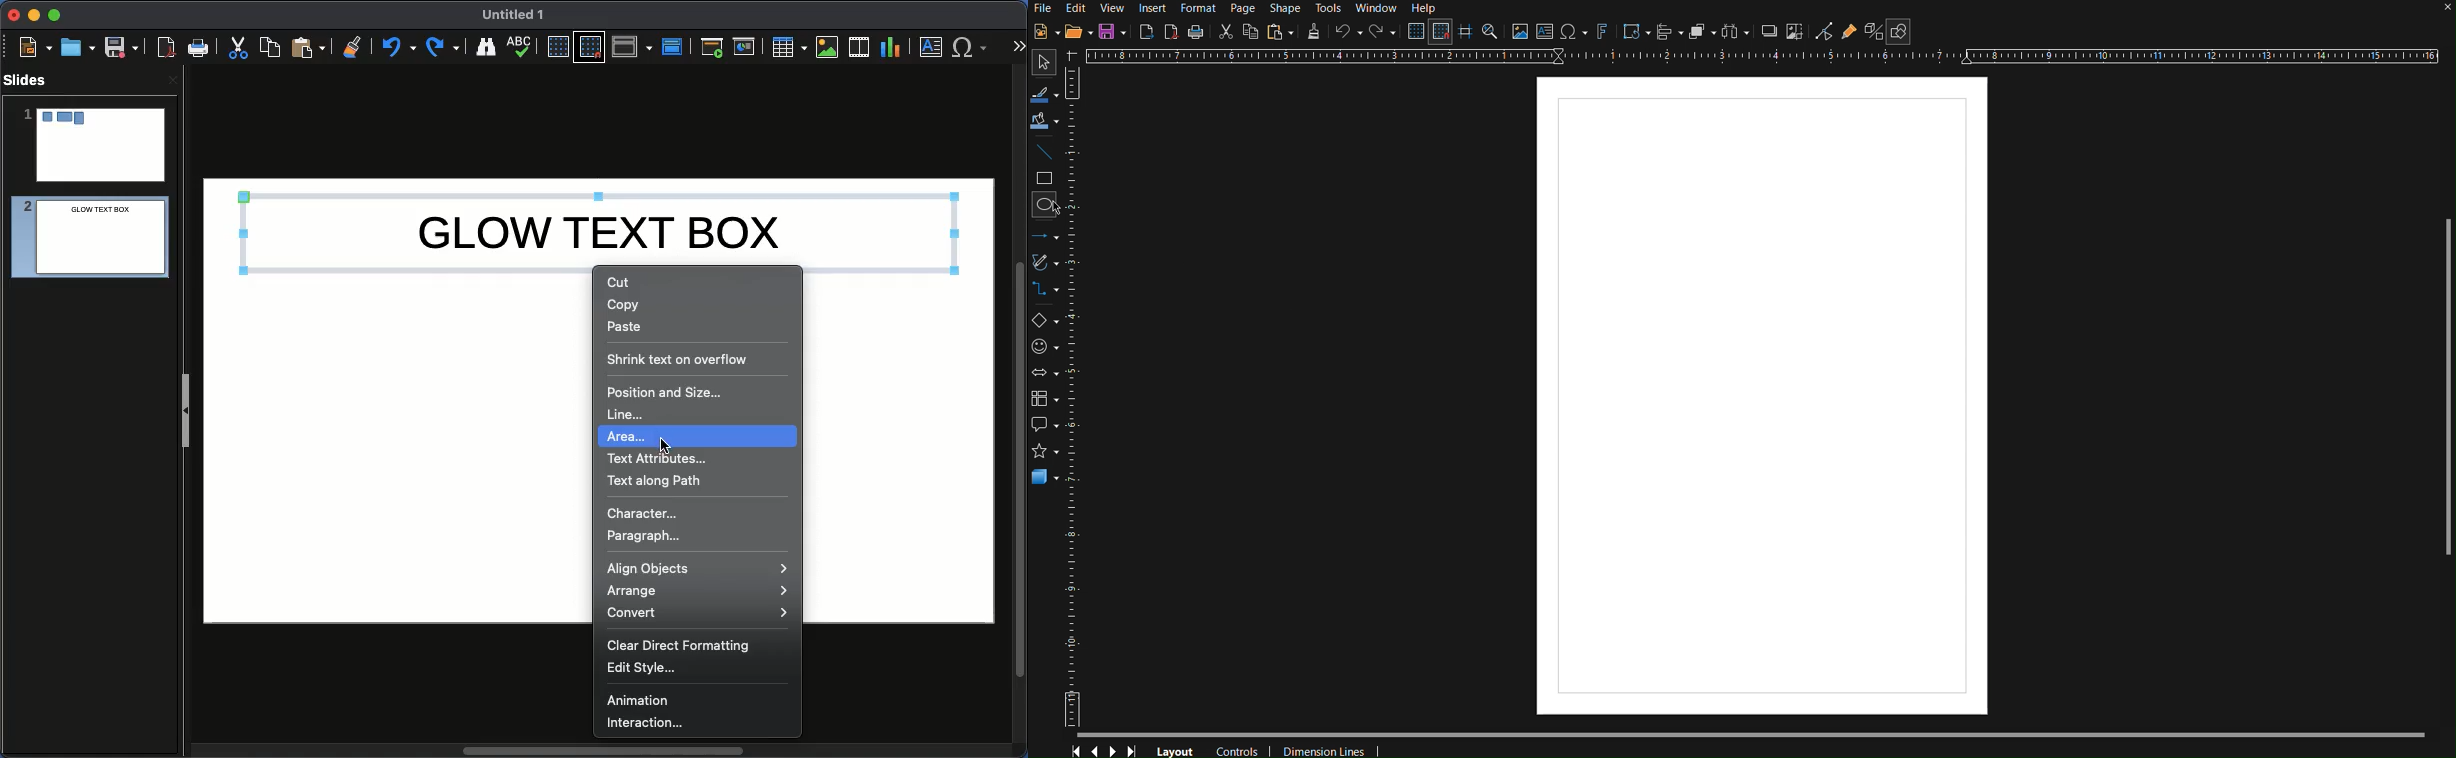  Describe the element at coordinates (684, 646) in the screenshot. I see `Clear direct formatting` at that location.